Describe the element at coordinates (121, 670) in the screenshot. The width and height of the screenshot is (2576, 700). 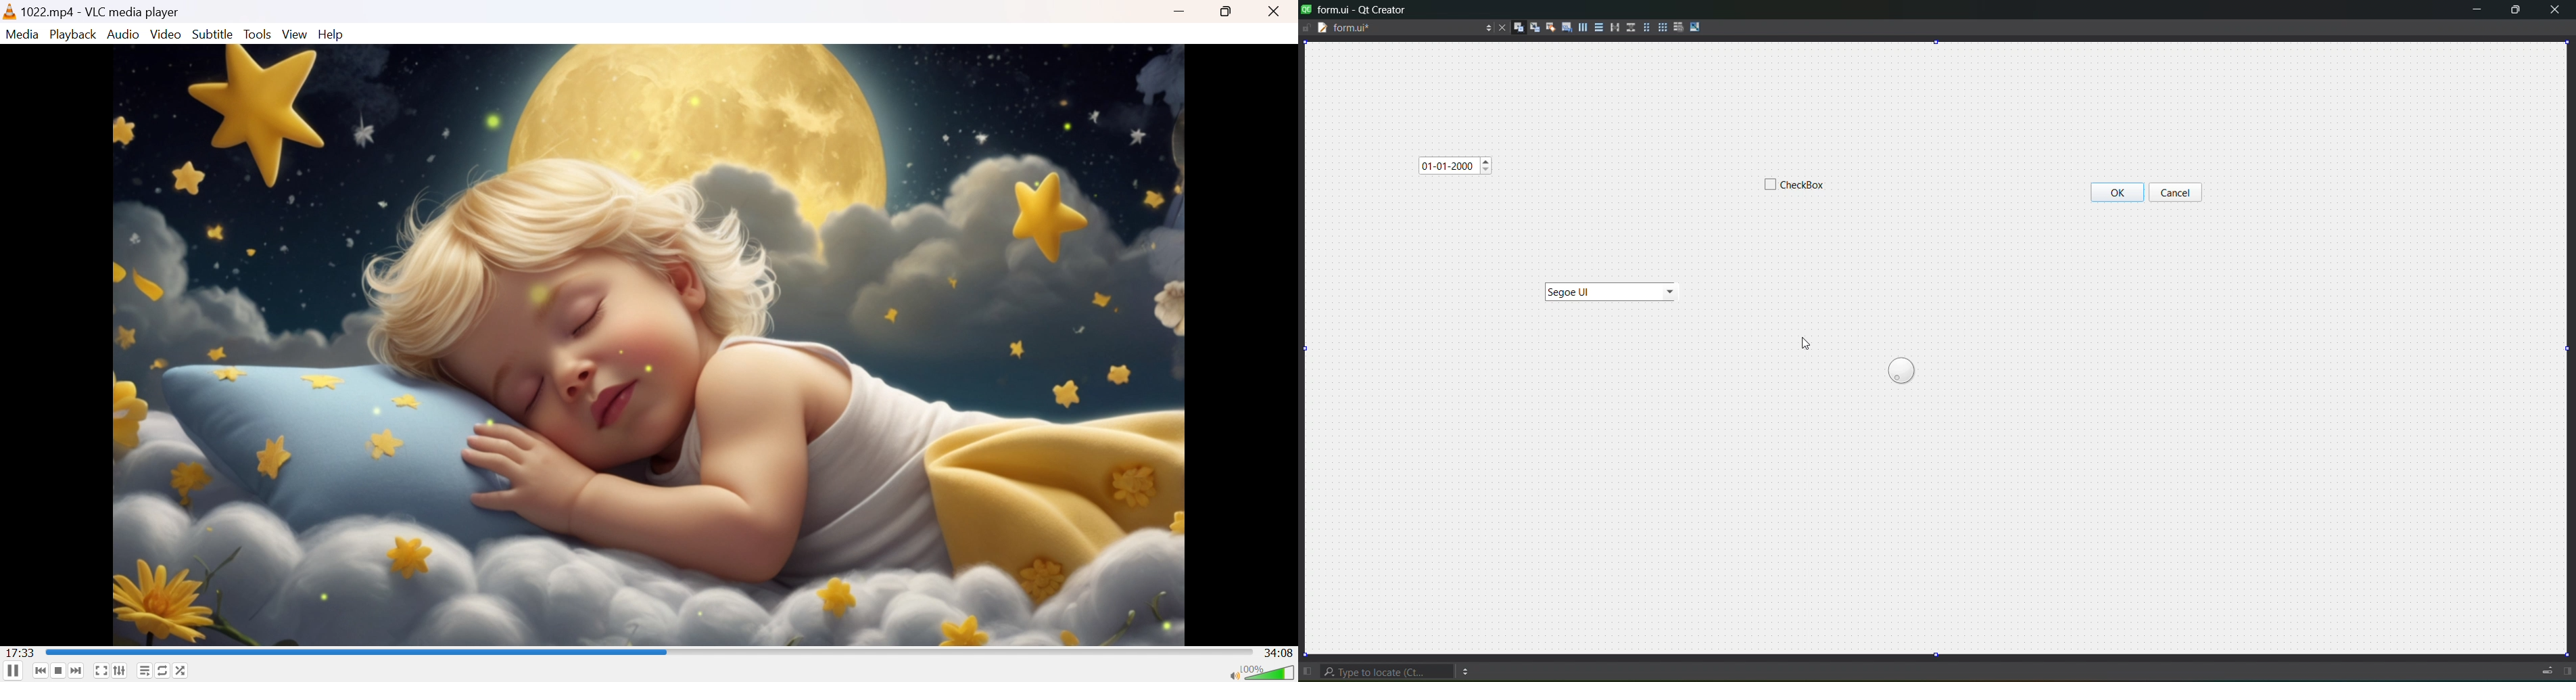
I see `Show extended settings` at that location.